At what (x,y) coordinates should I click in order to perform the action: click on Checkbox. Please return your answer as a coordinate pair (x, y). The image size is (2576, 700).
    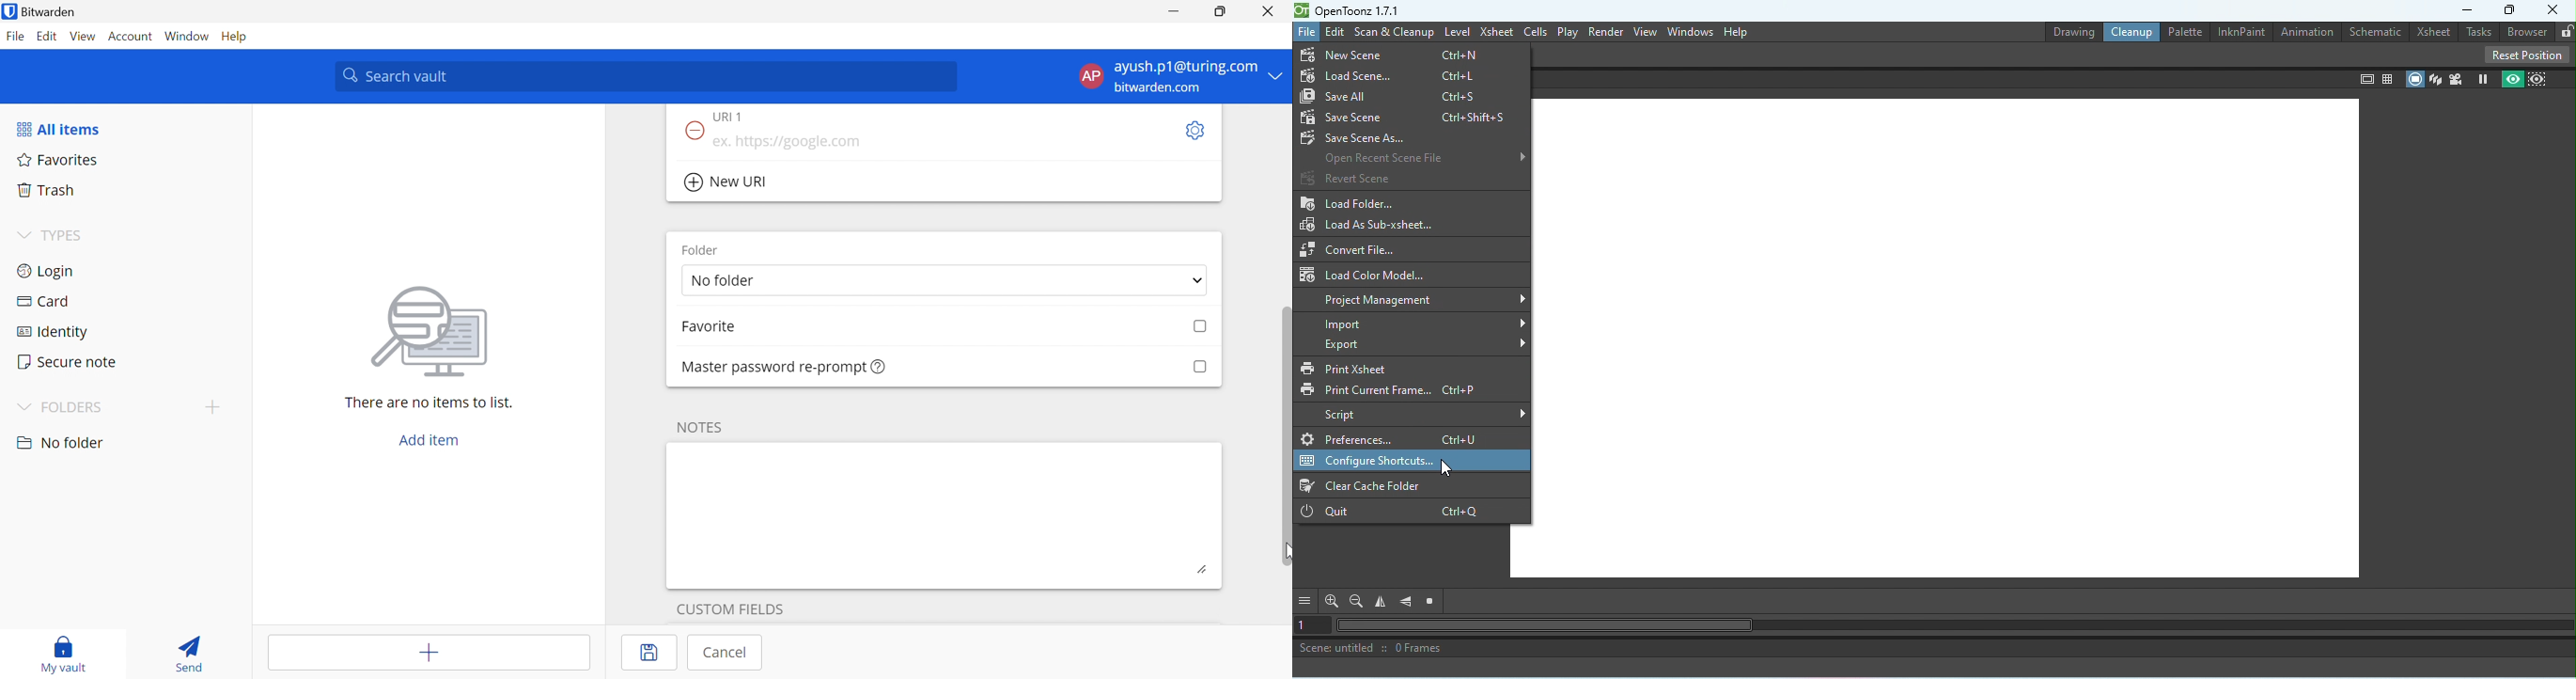
    Looking at the image, I should click on (1199, 367).